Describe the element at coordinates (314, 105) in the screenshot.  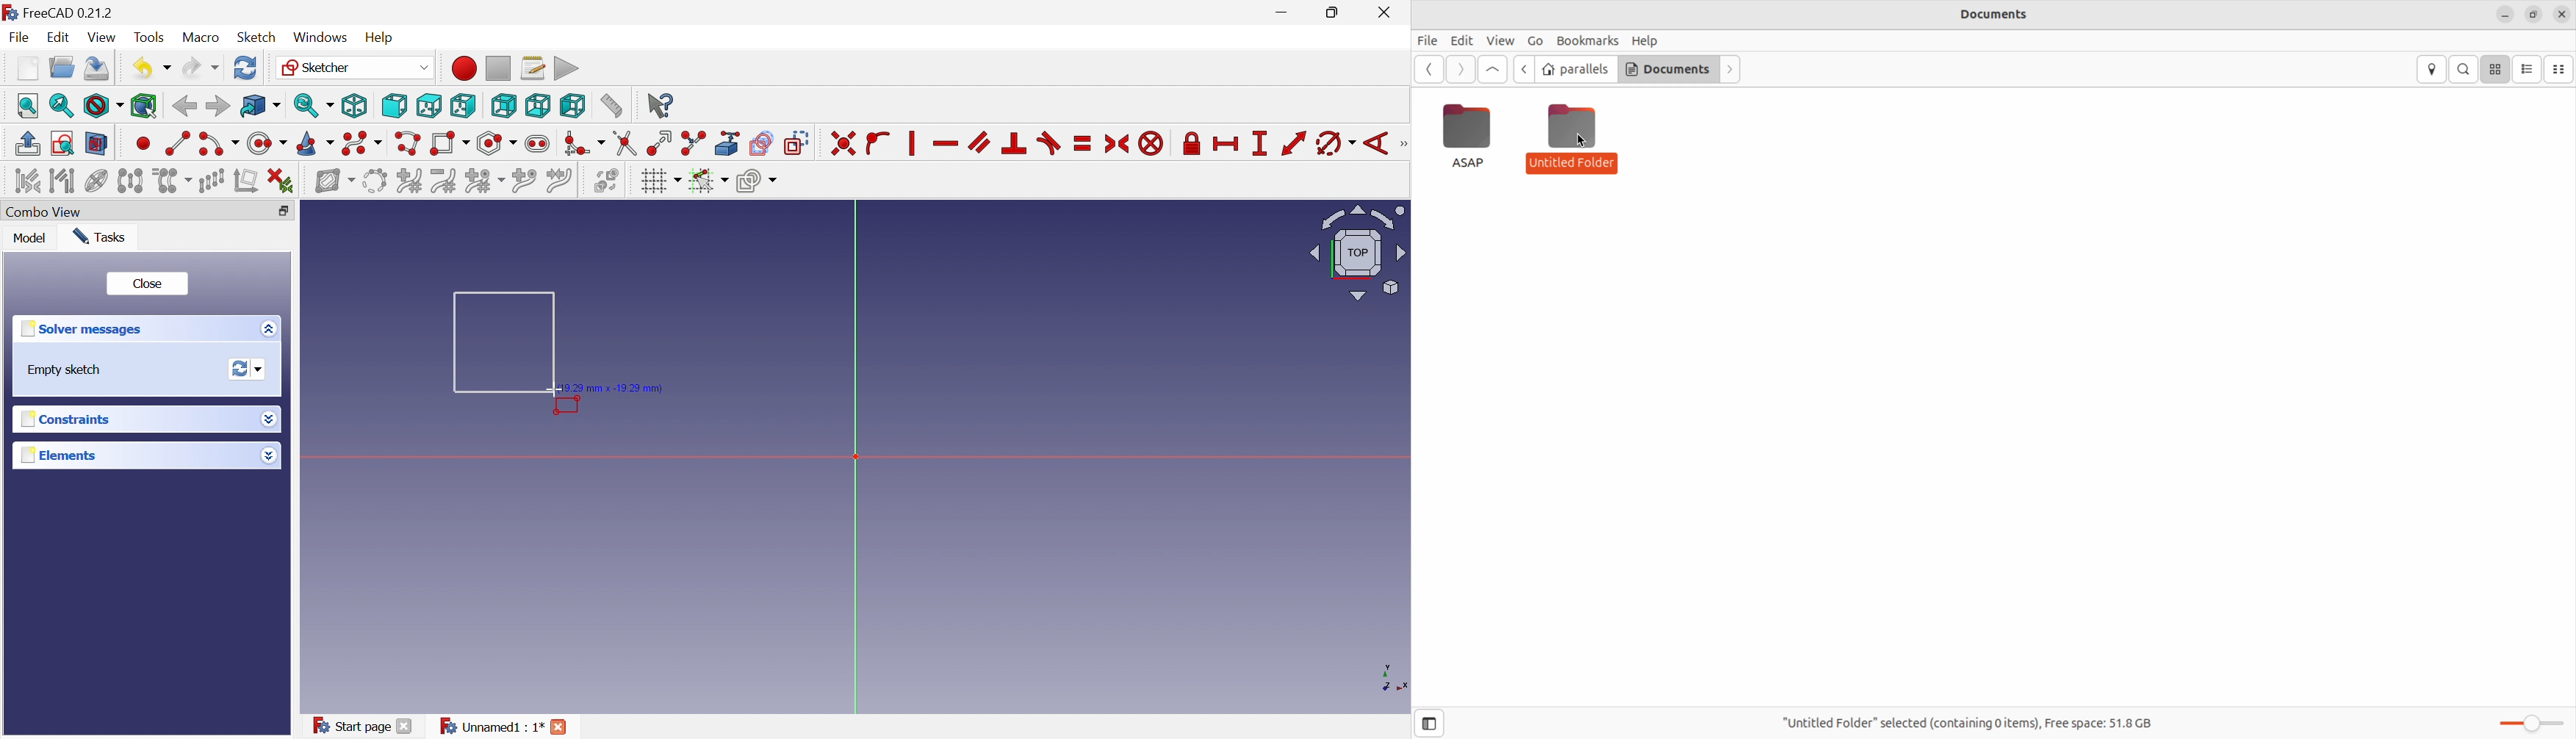
I see `Sync view` at that location.